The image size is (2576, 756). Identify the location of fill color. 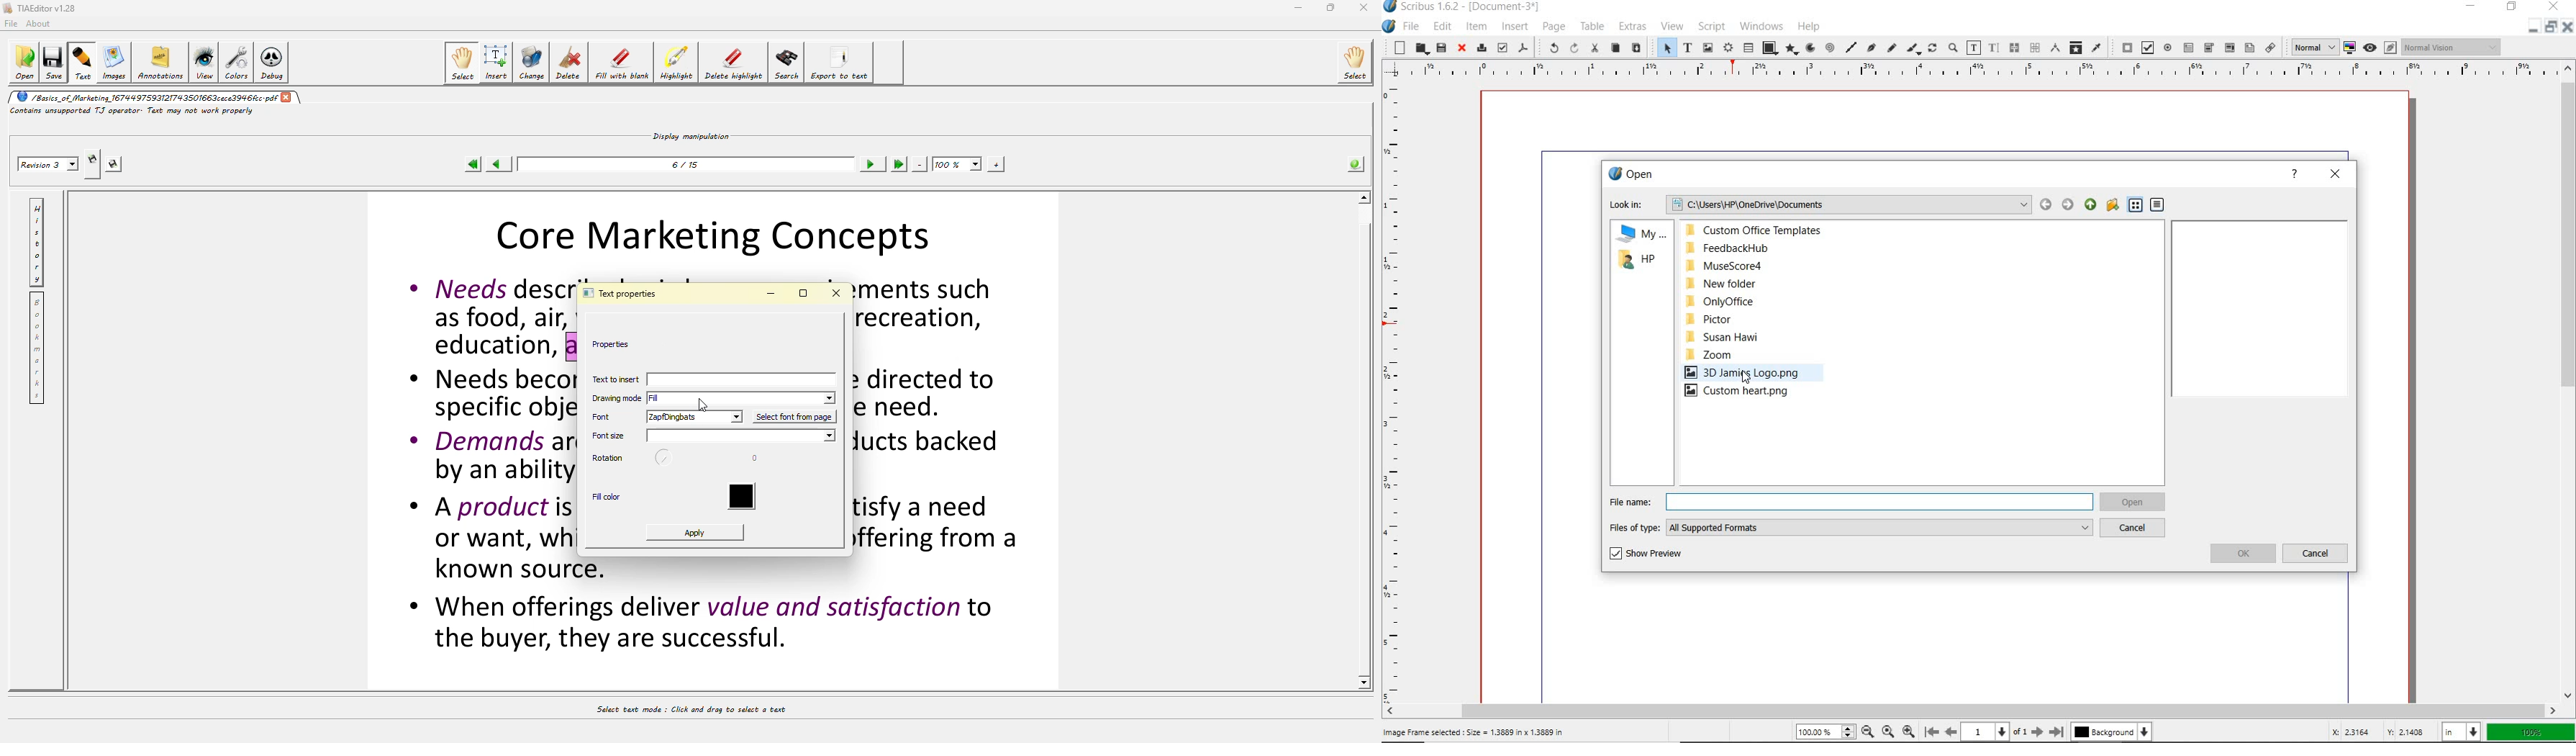
(609, 496).